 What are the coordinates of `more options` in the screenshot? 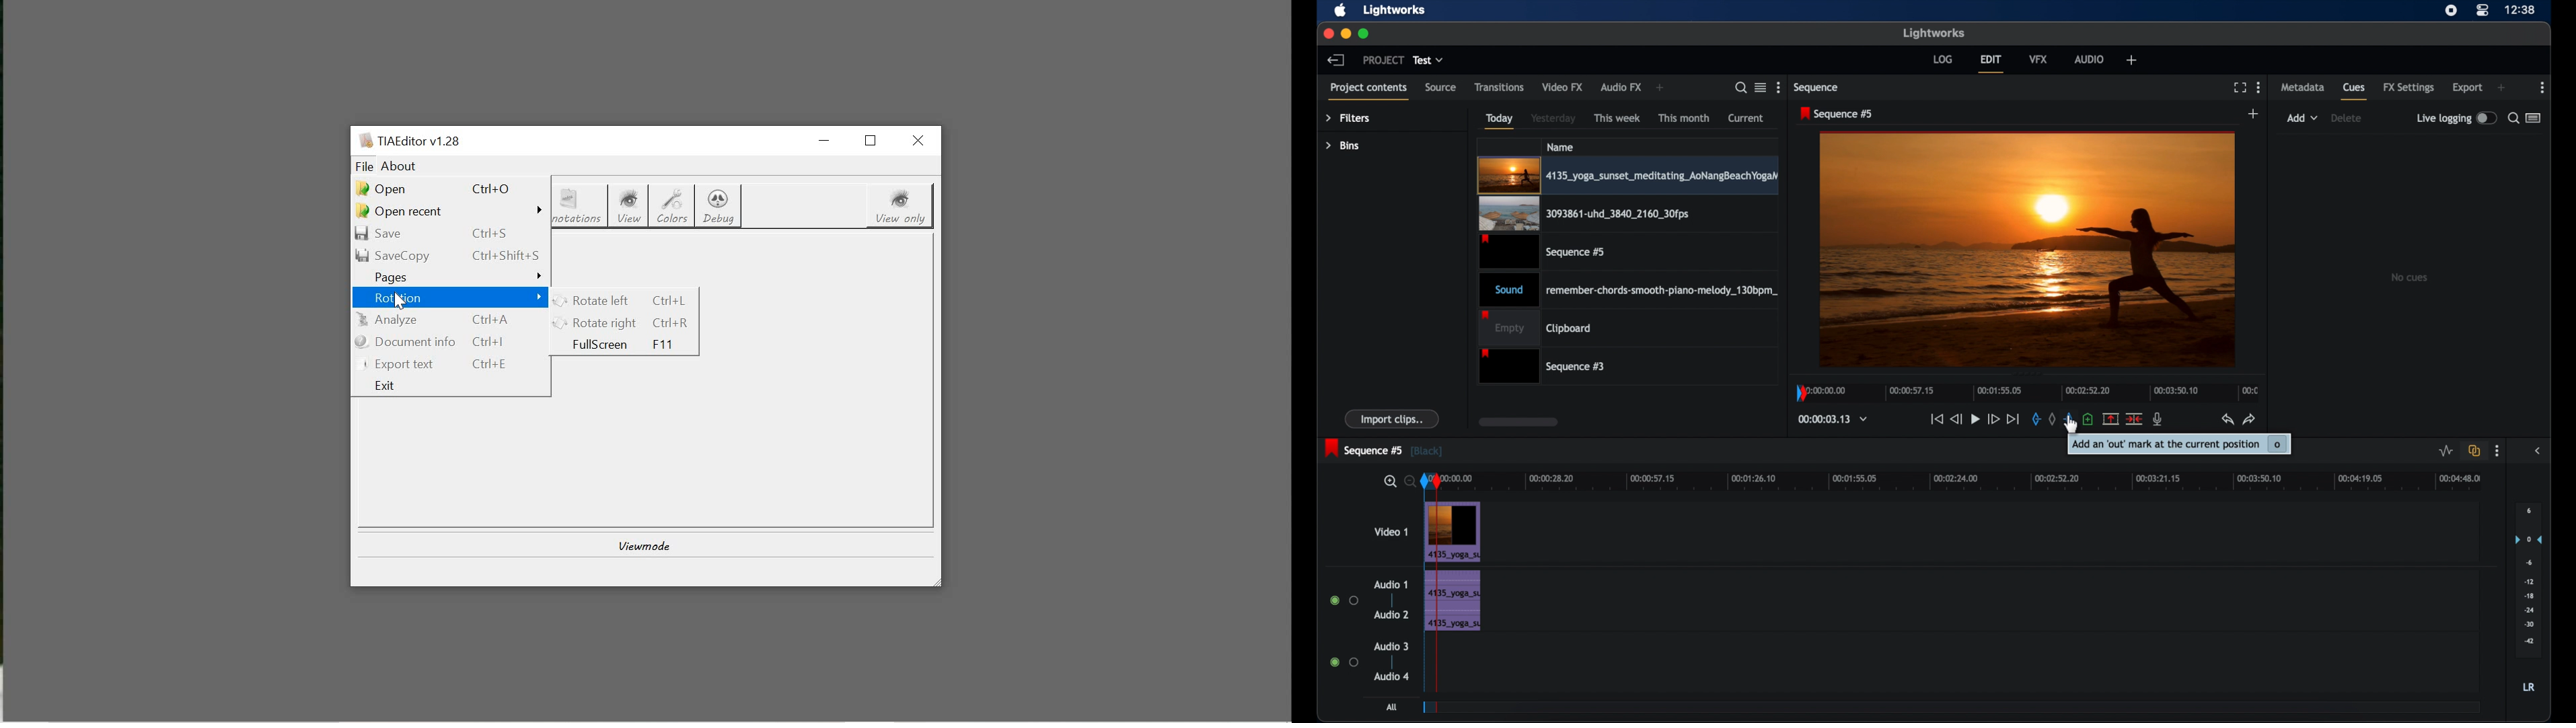 It's located at (2259, 87).